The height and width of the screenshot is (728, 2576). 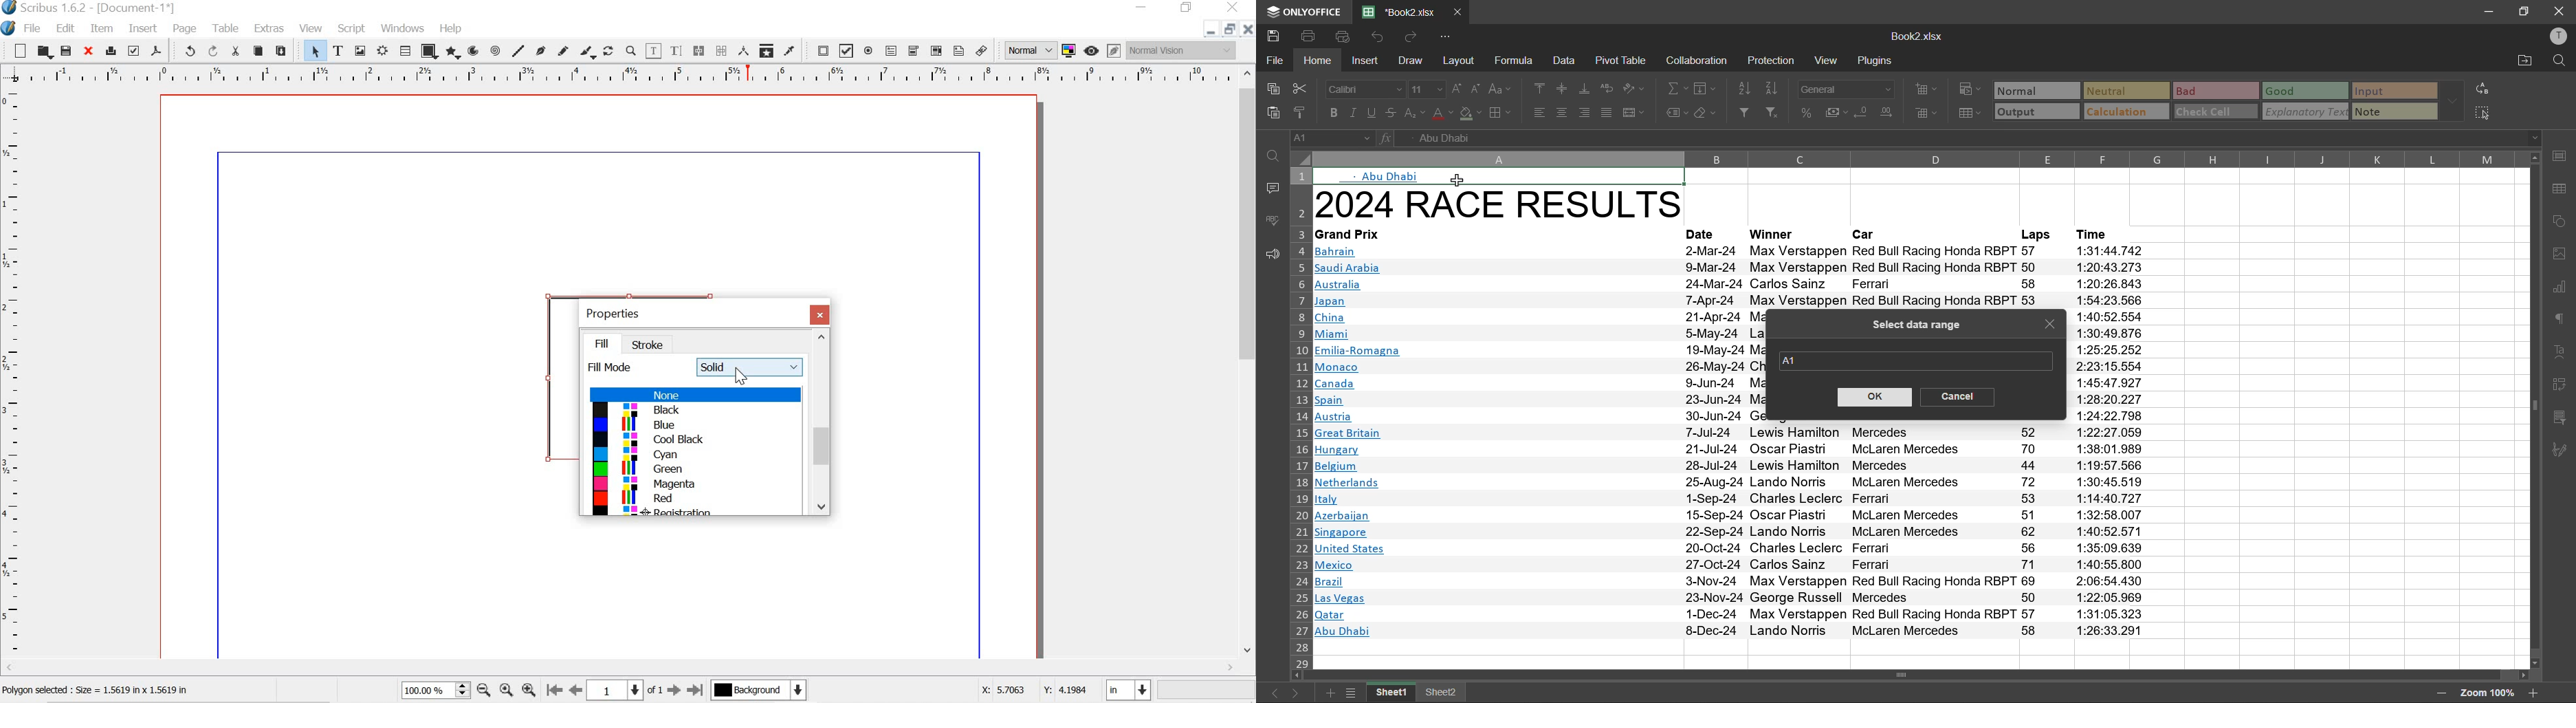 I want to click on ruler, so click(x=618, y=74).